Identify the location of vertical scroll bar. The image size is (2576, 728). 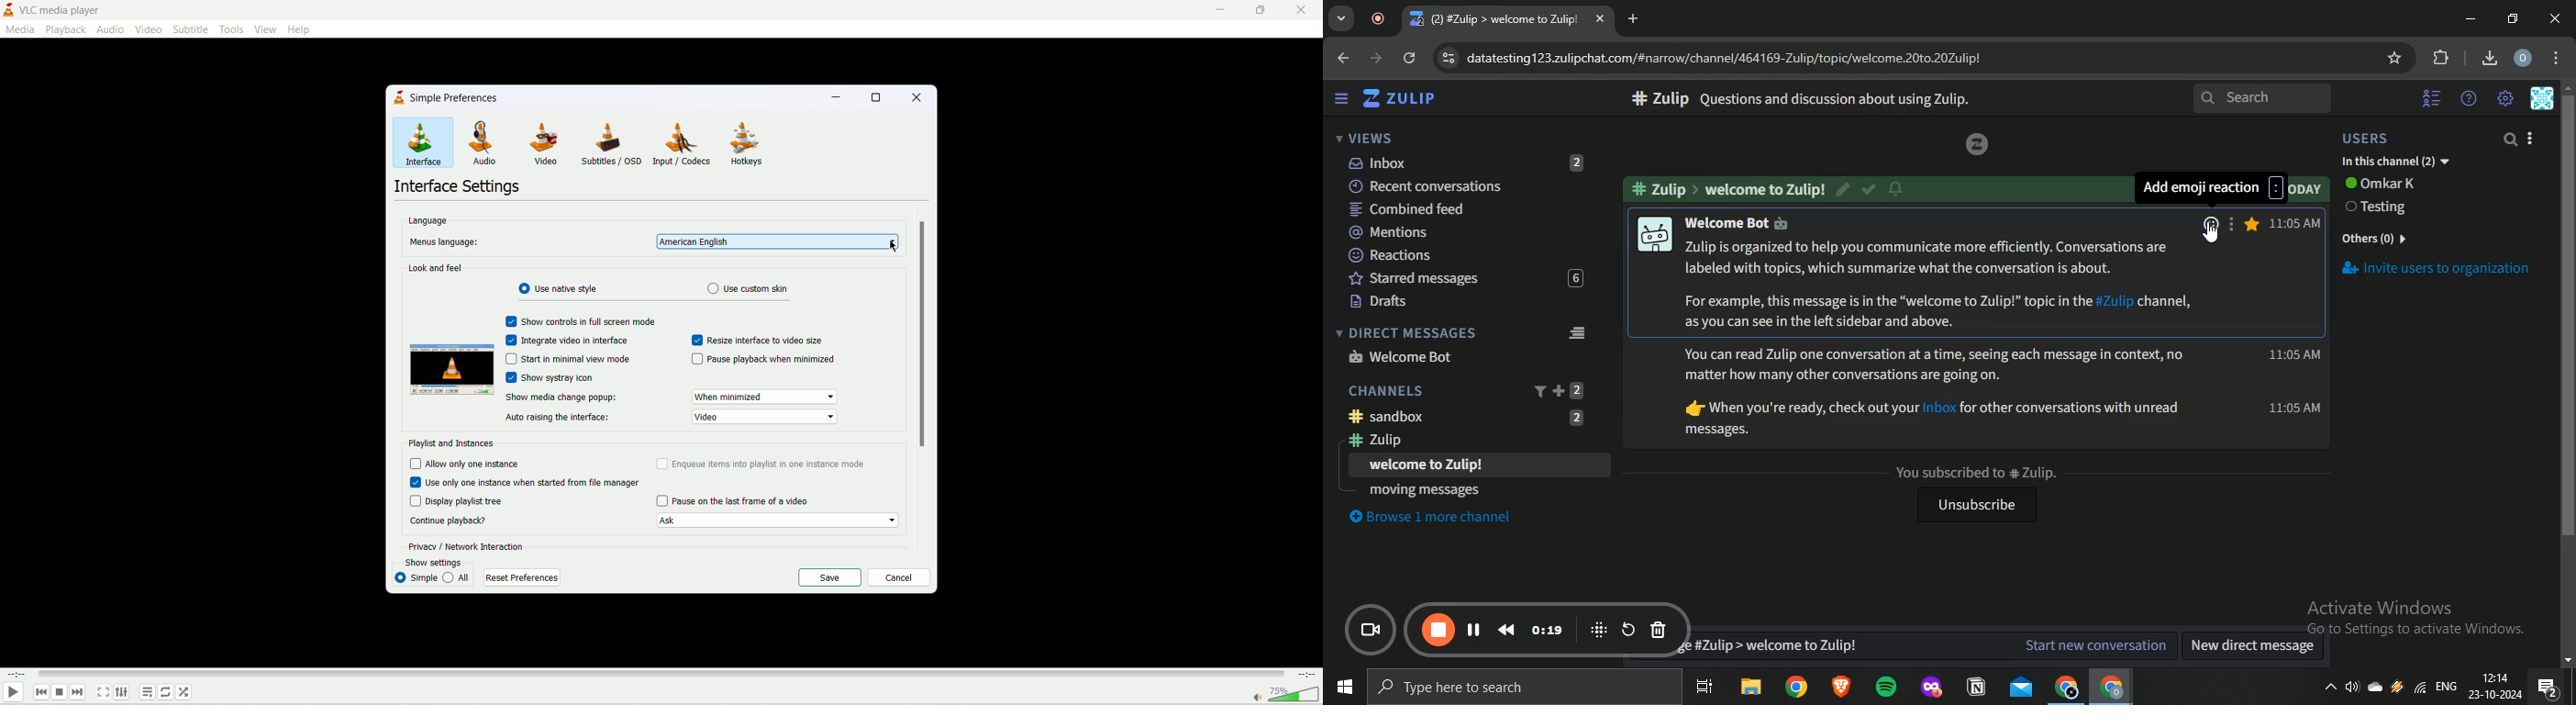
(922, 333).